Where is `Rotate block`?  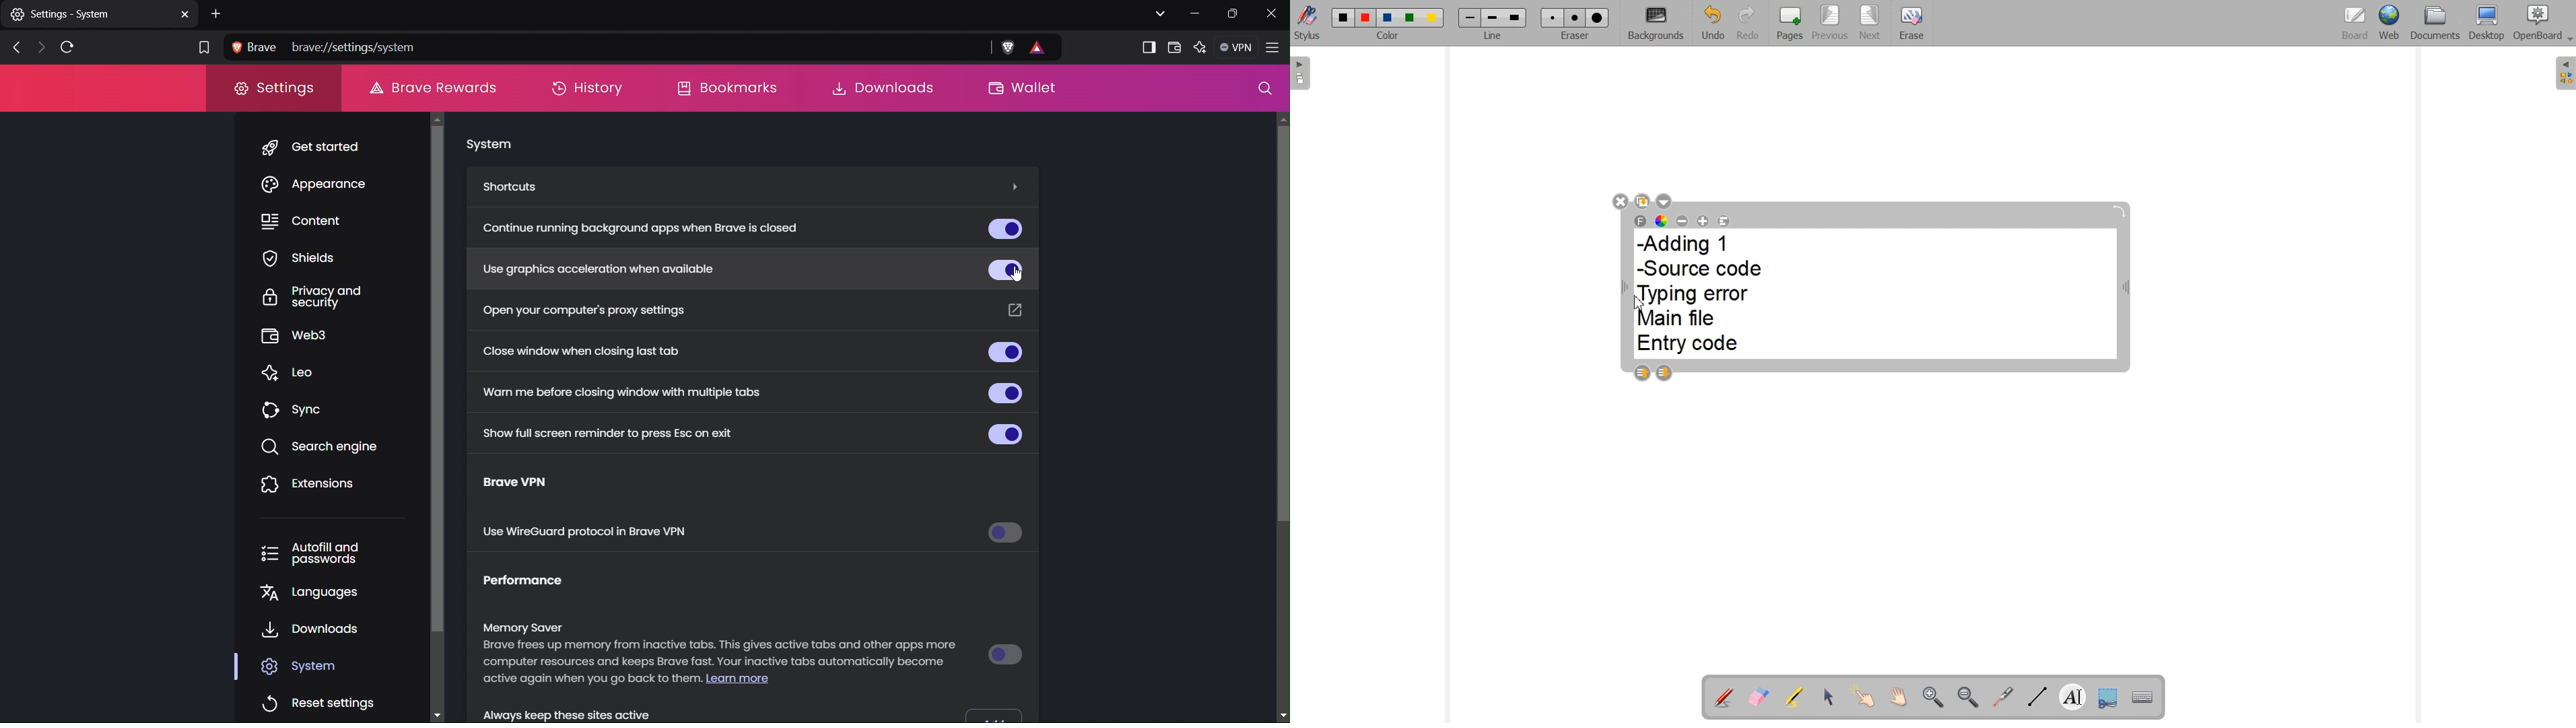 Rotate block is located at coordinates (2119, 212).